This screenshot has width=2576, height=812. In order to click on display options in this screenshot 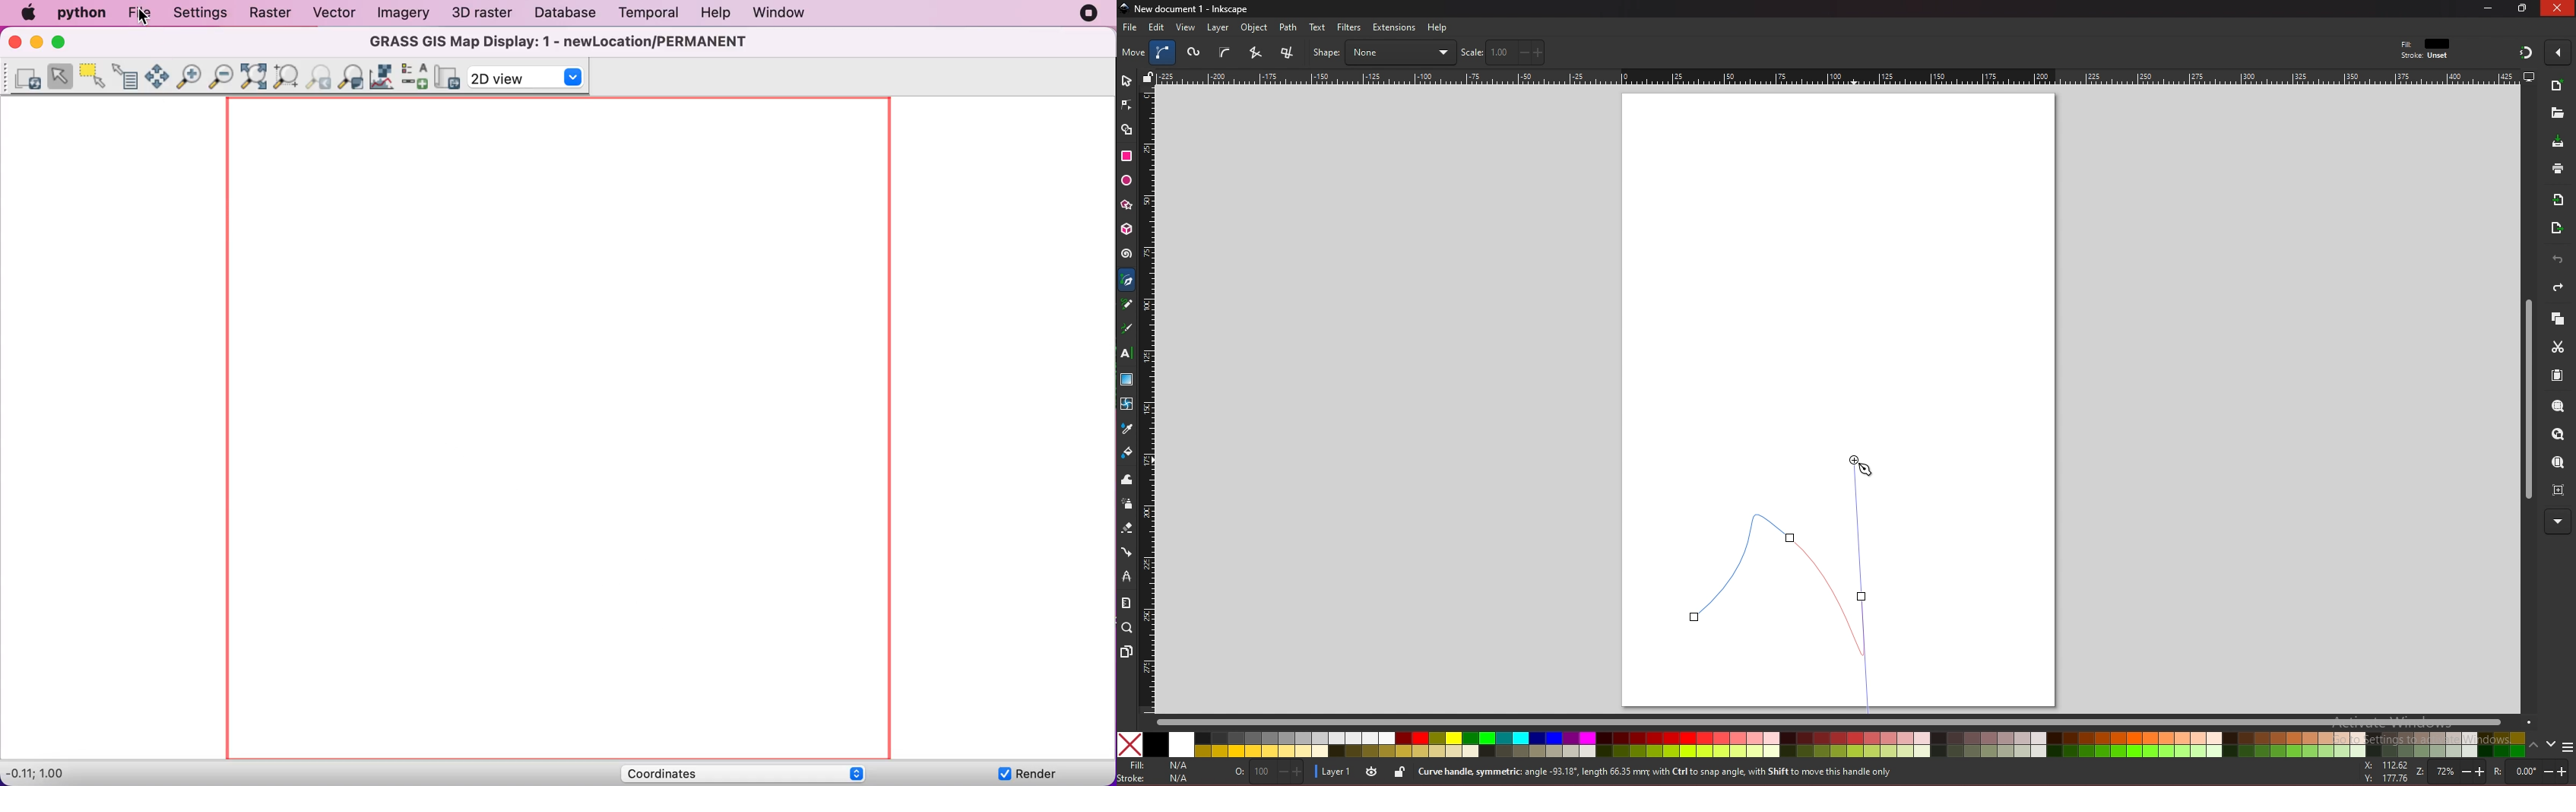, I will do `click(2528, 76)`.